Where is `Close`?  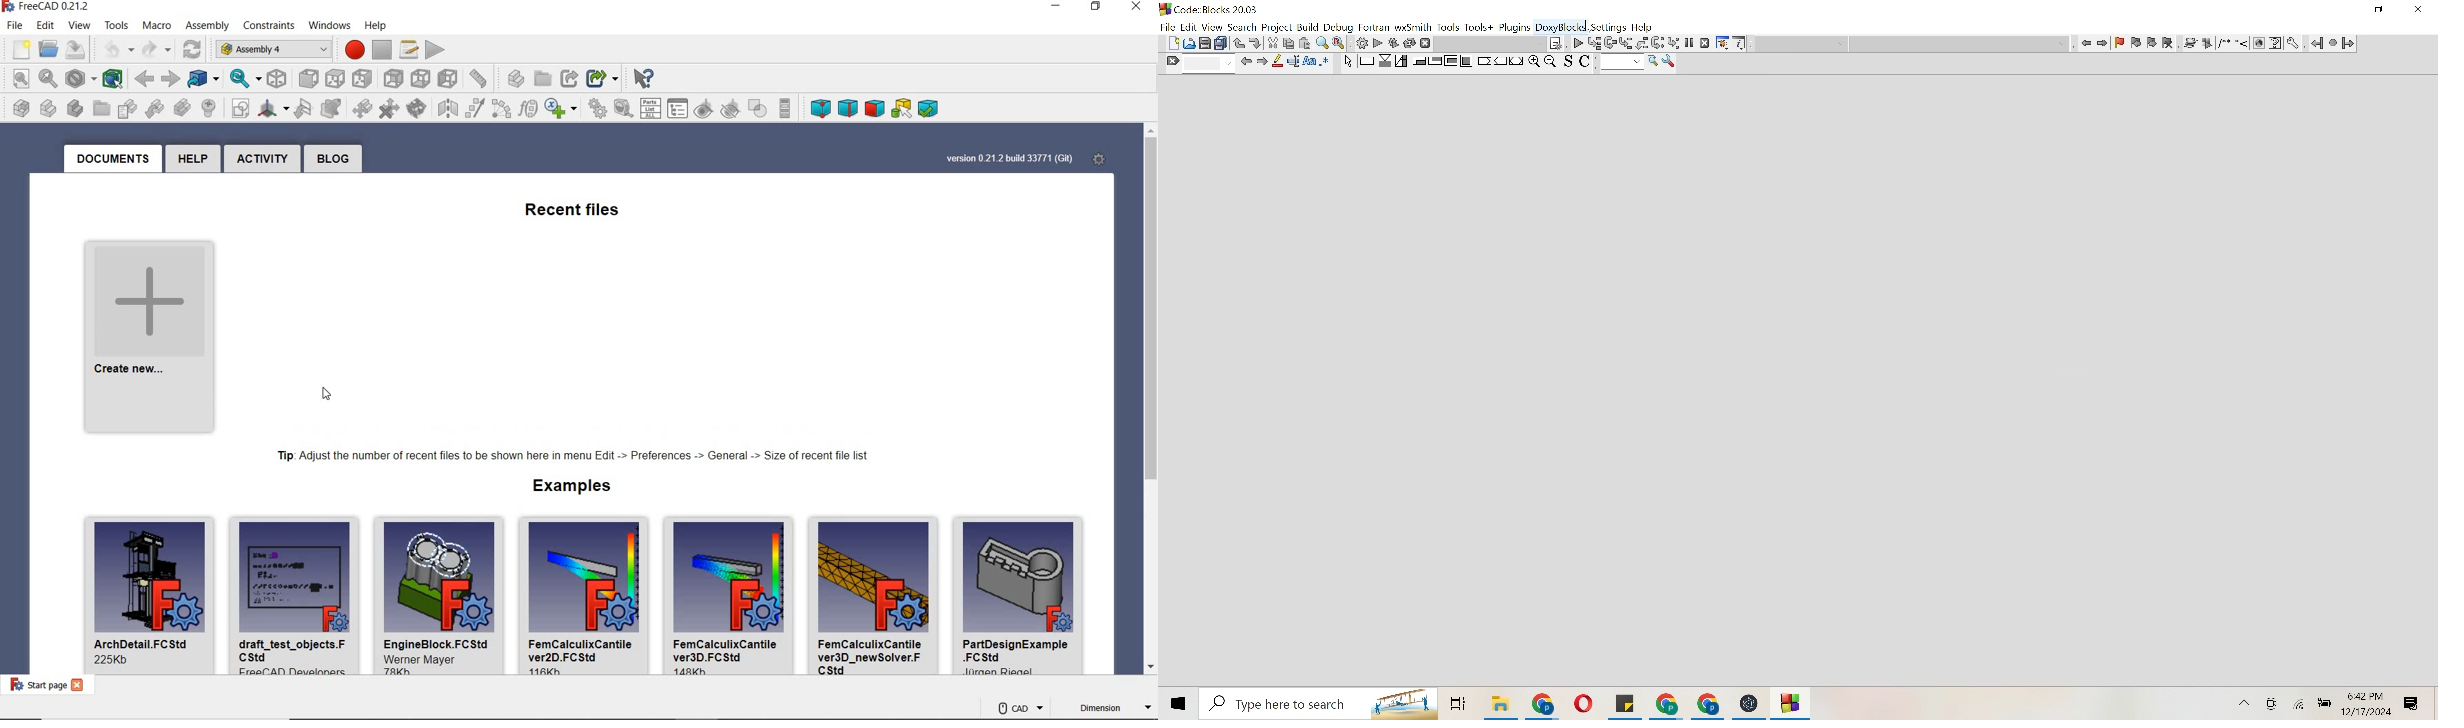
Close is located at coordinates (2419, 10).